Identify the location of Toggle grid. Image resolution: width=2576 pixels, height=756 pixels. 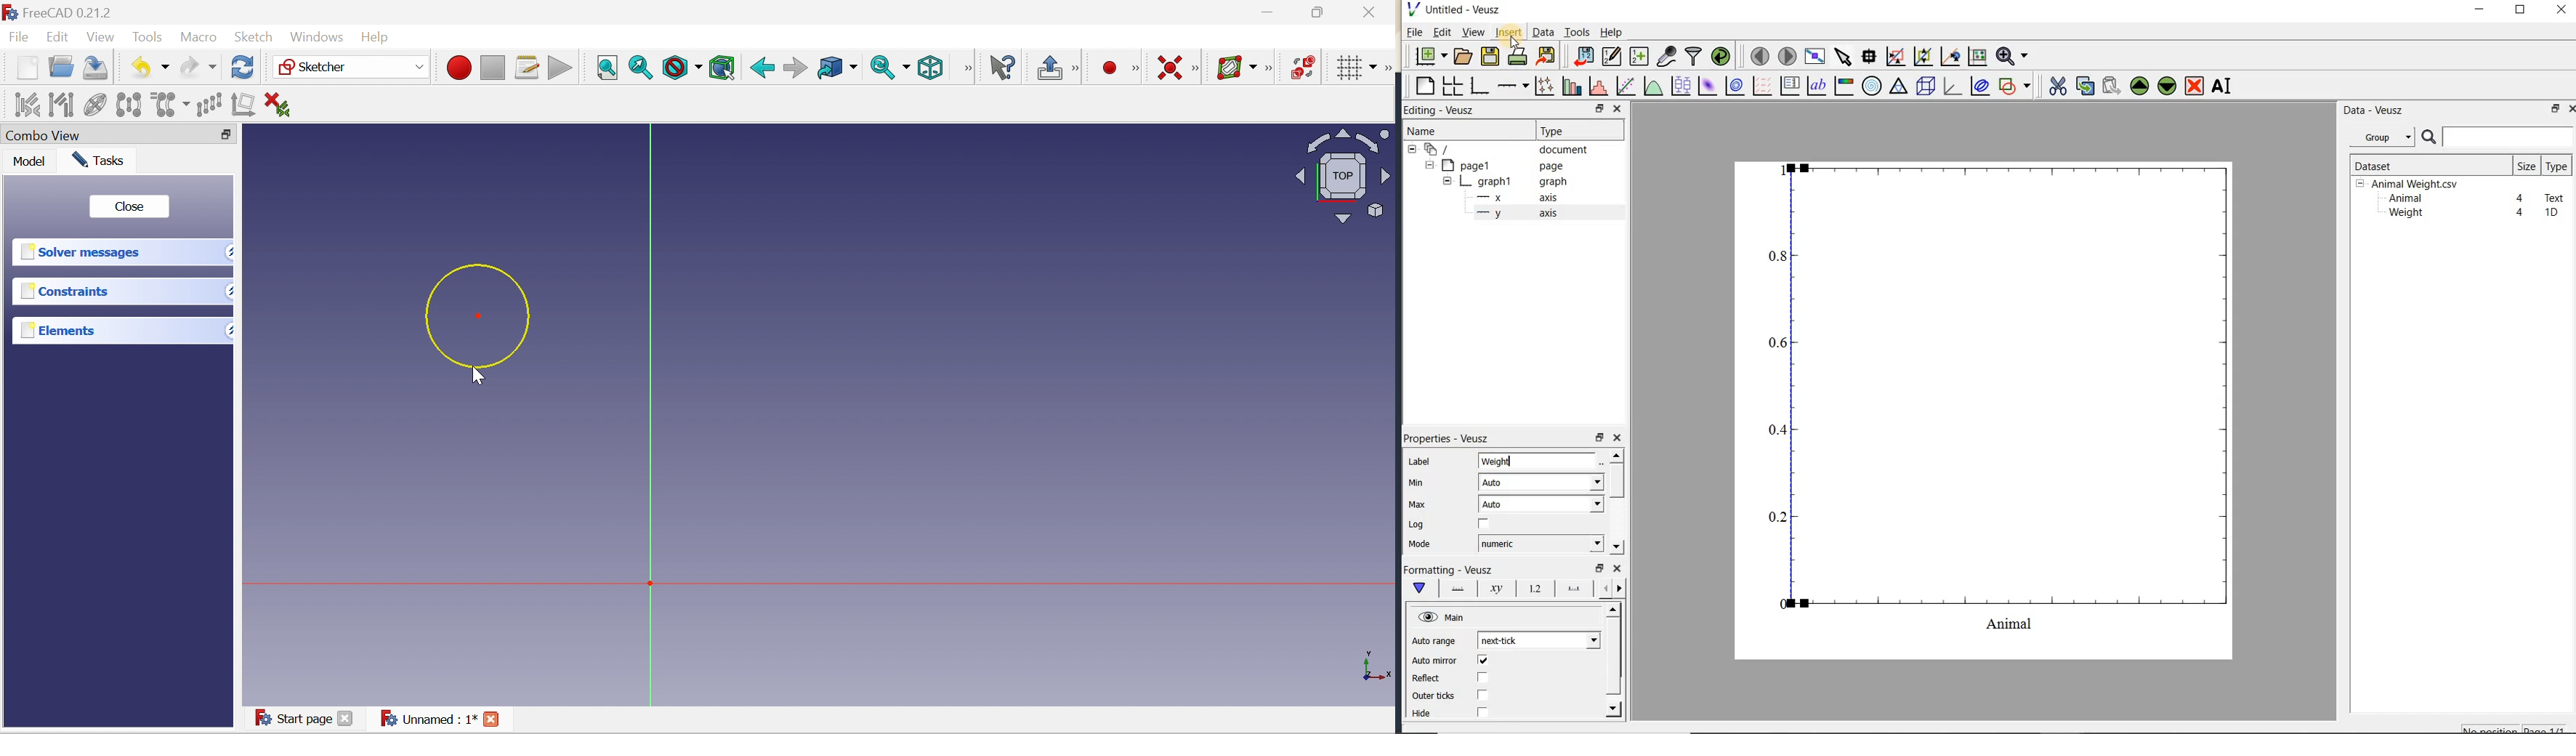
(1349, 68).